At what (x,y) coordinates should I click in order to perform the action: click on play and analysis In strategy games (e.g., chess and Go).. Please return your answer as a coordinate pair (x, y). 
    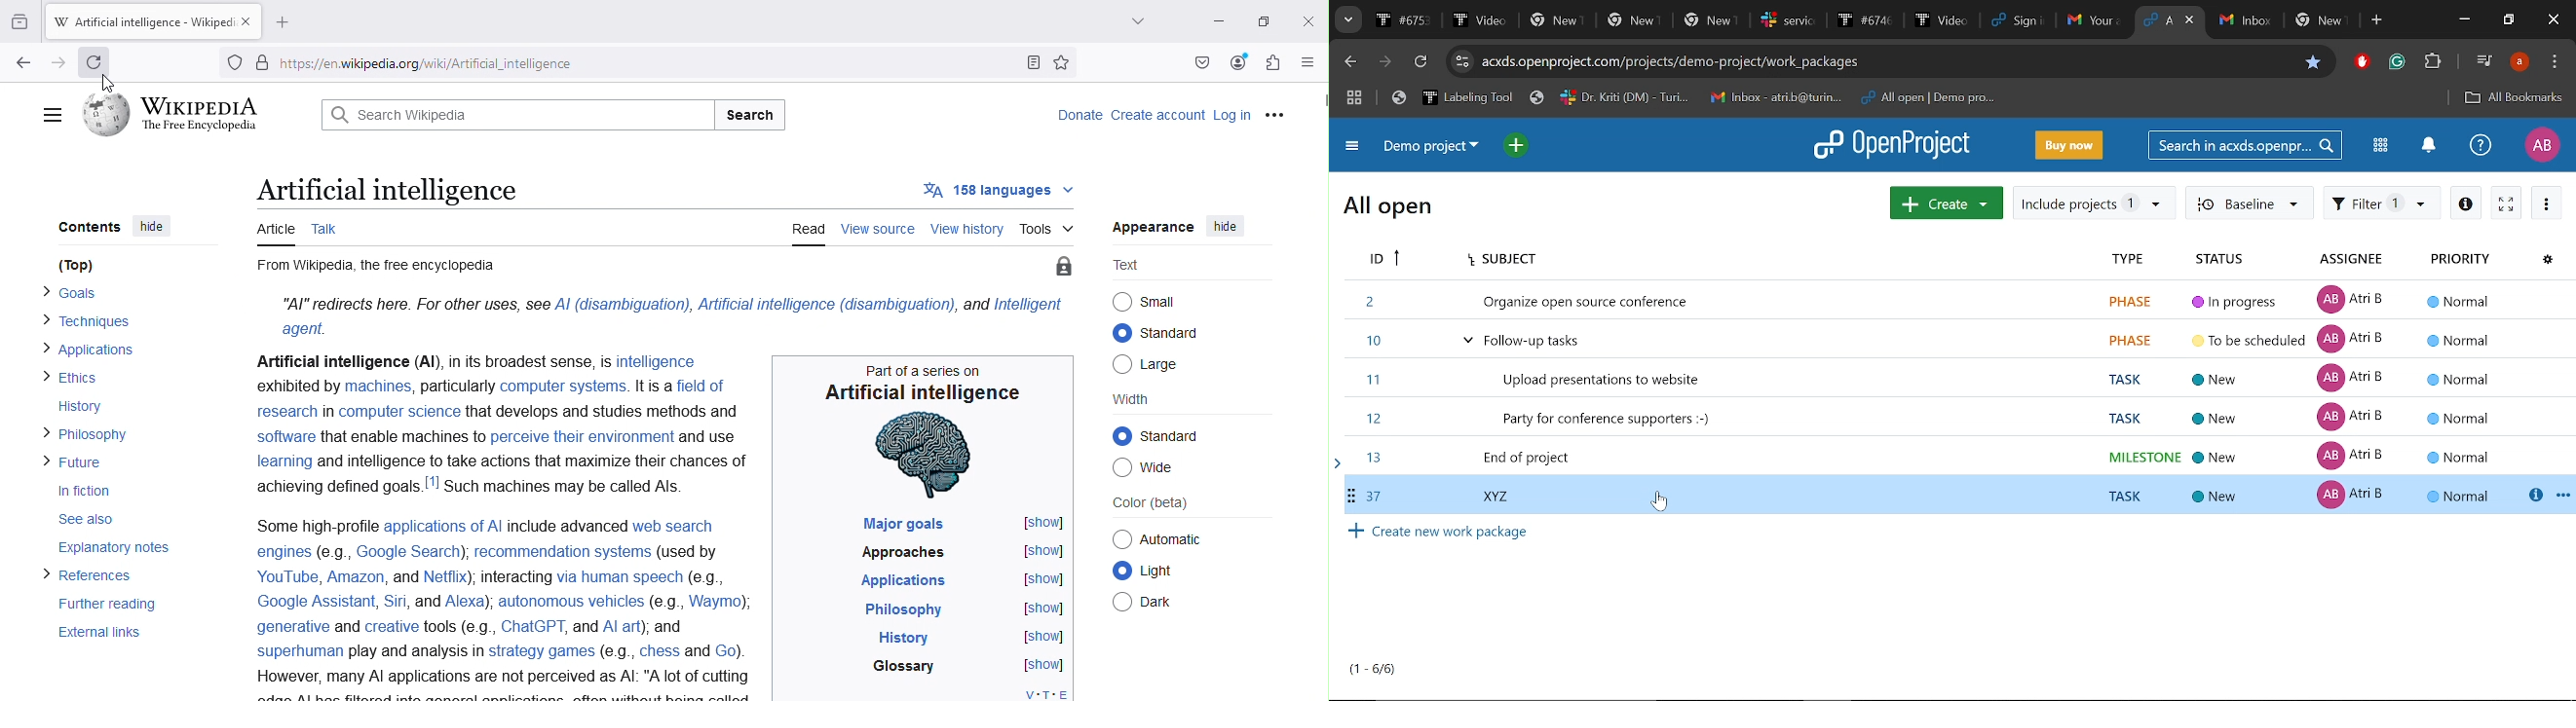
    Looking at the image, I should click on (550, 653).